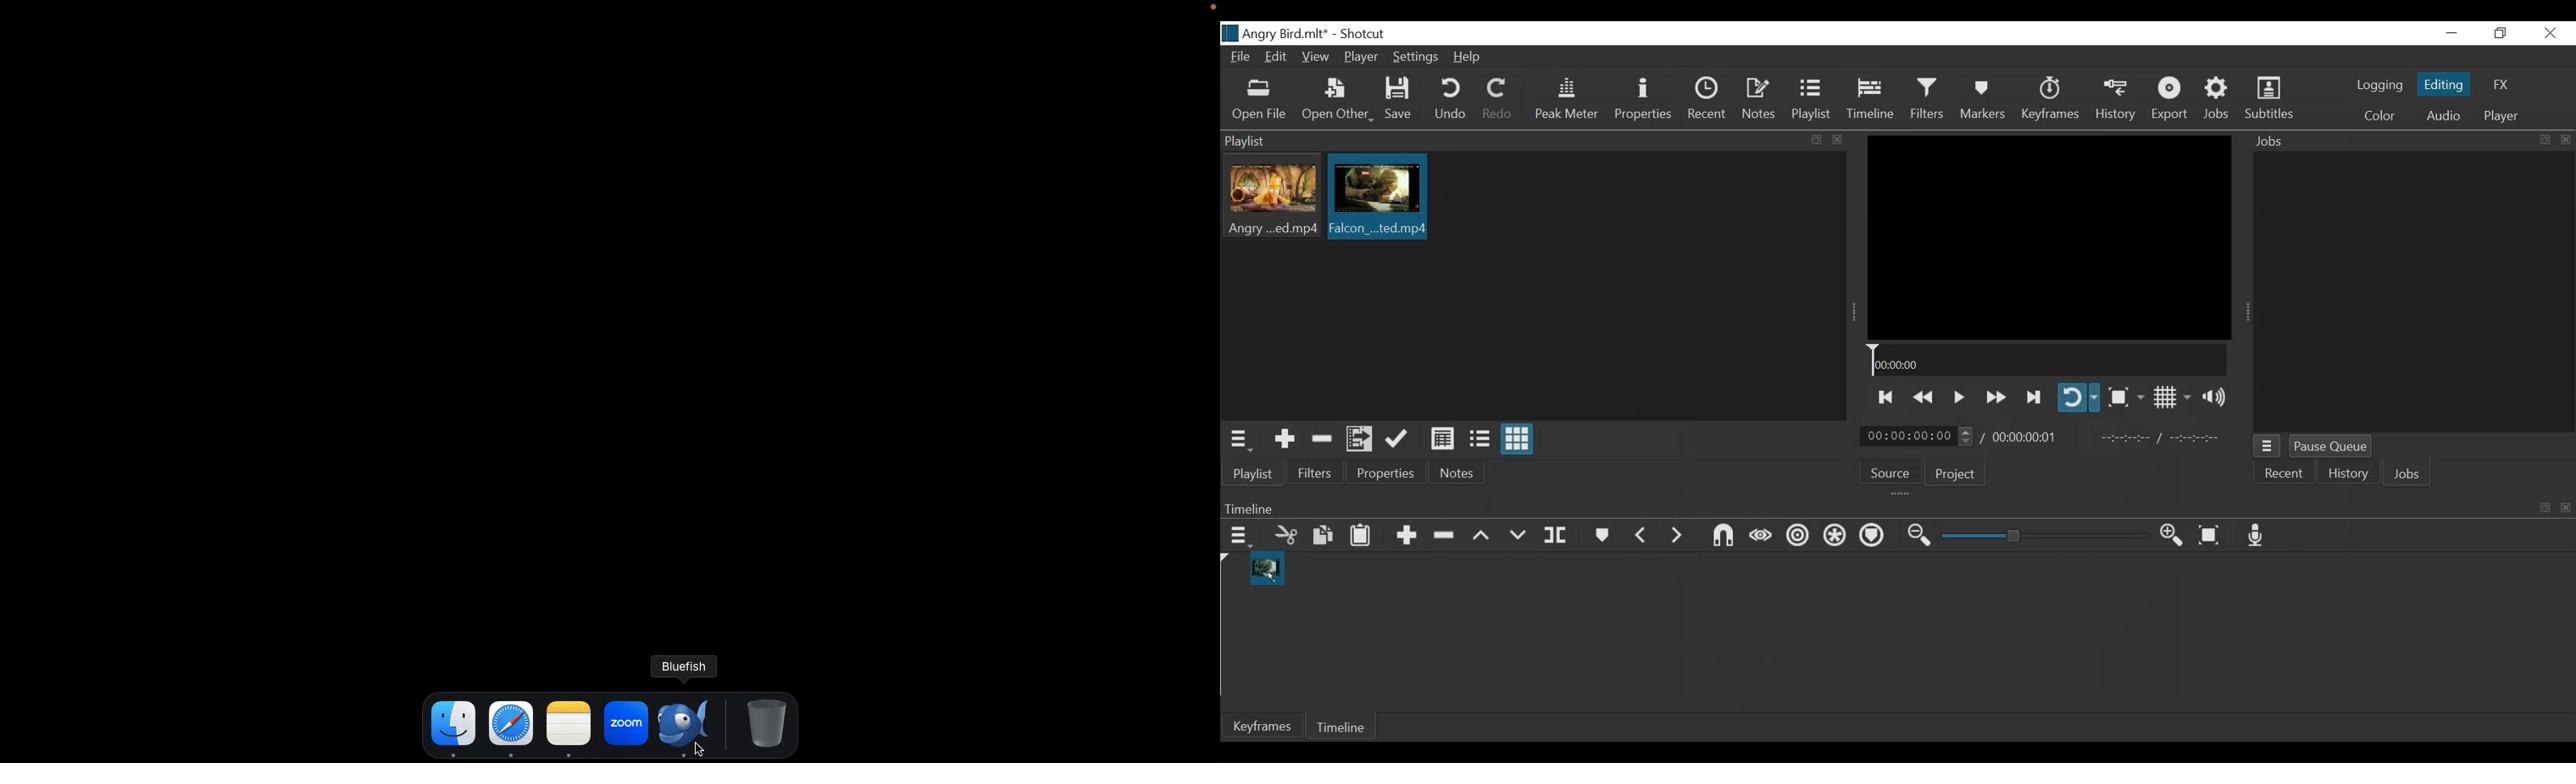 The width and height of the screenshot is (2576, 784). What do you see at coordinates (1229, 627) in the screenshot?
I see `Timeline cursor` at bounding box center [1229, 627].